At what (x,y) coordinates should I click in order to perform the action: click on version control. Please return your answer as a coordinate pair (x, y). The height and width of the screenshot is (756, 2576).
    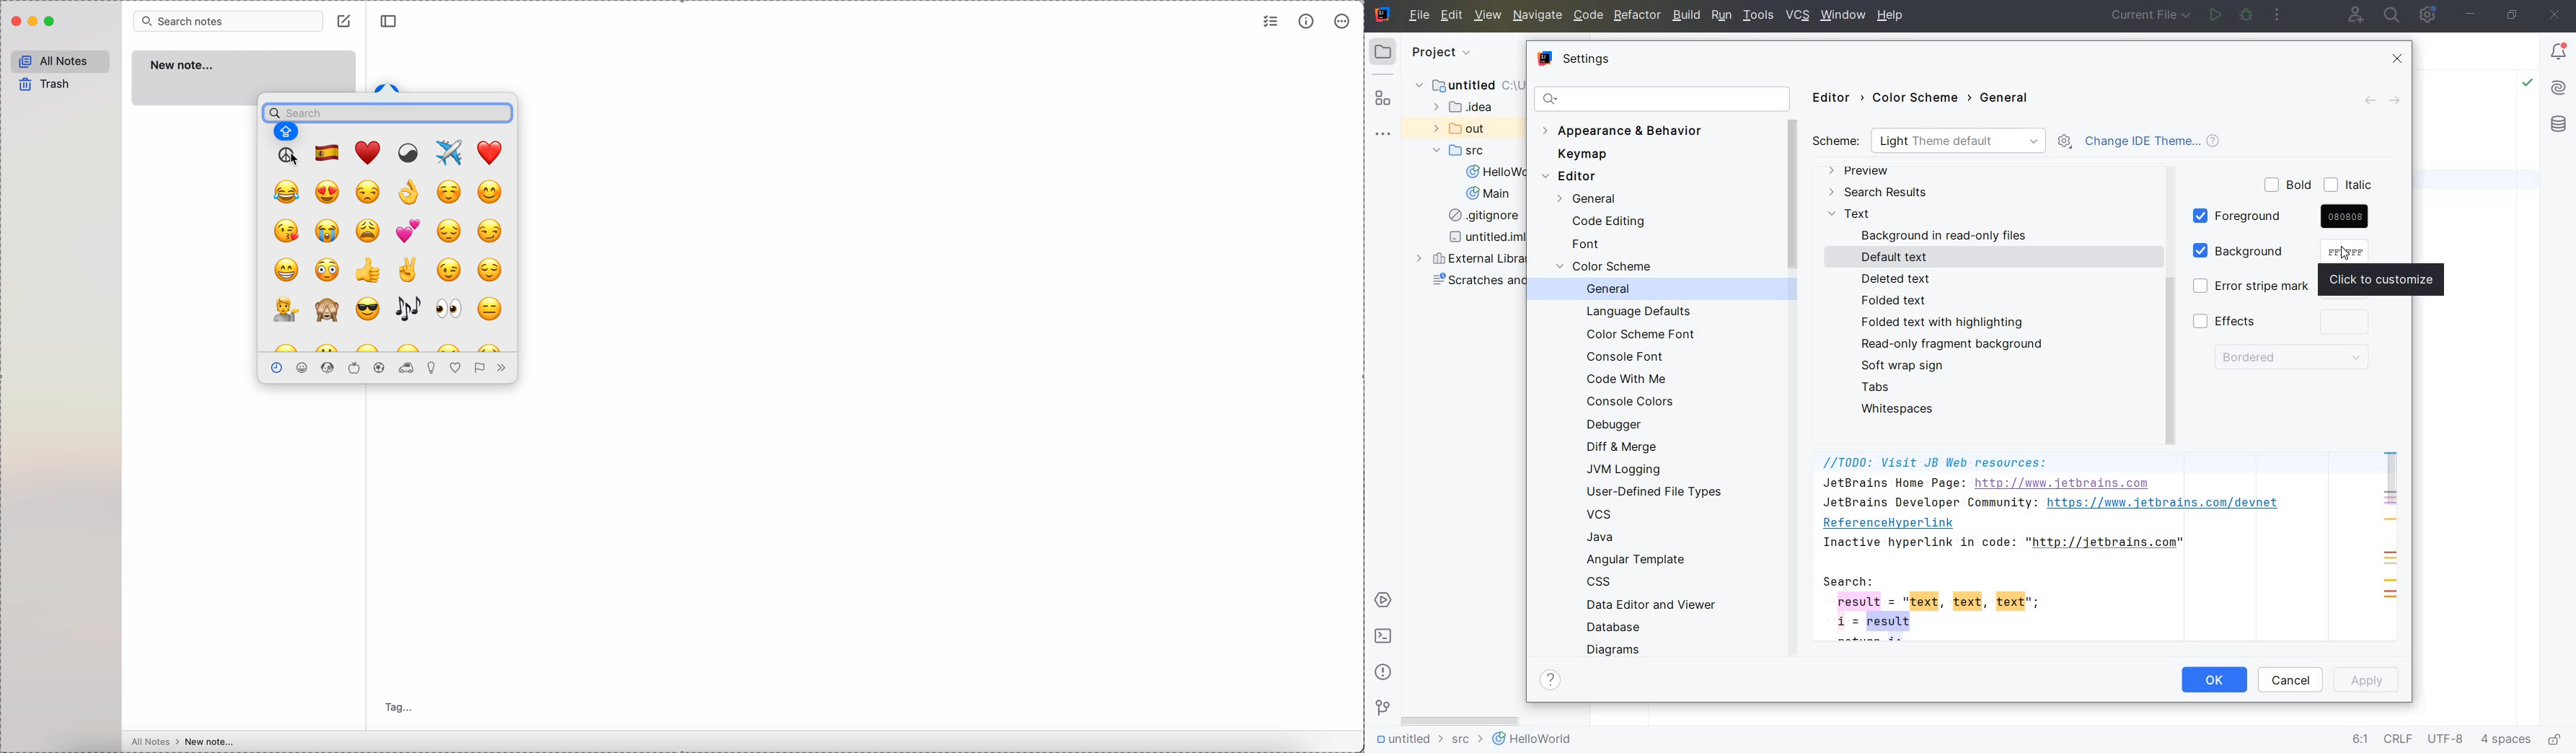
    Looking at the image, I should click on (1382, 710).